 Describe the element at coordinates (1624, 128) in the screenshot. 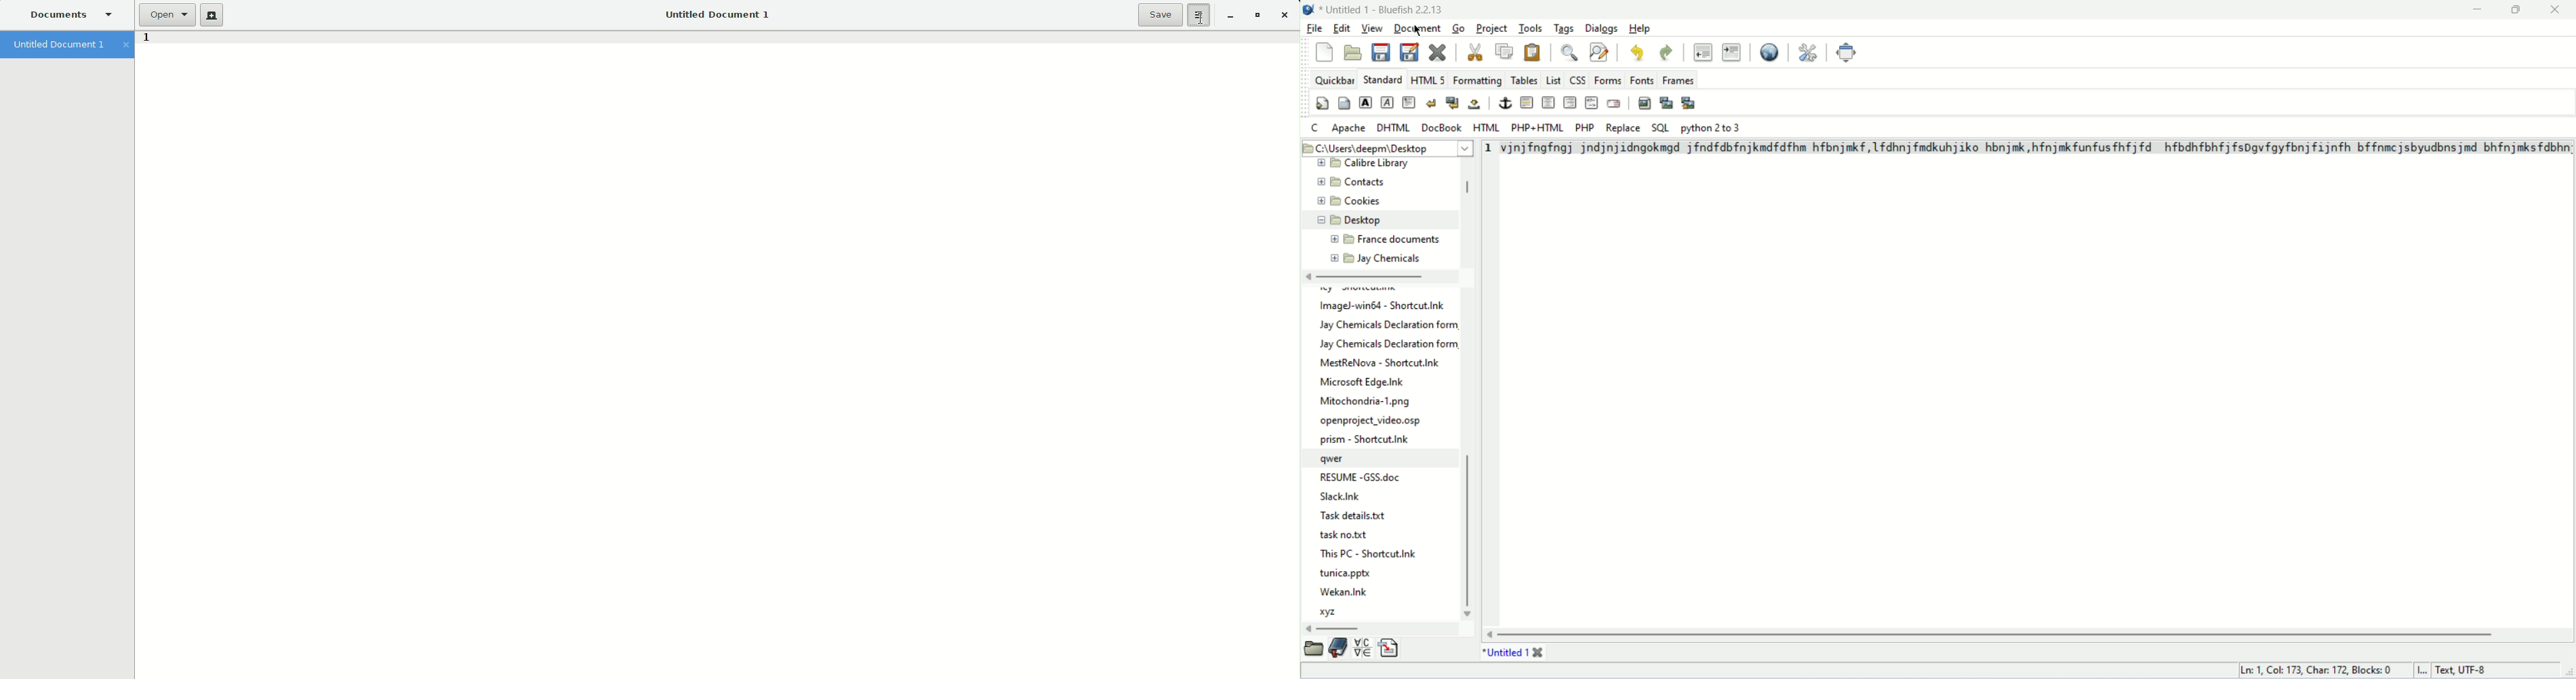

I see `replace` at that location.